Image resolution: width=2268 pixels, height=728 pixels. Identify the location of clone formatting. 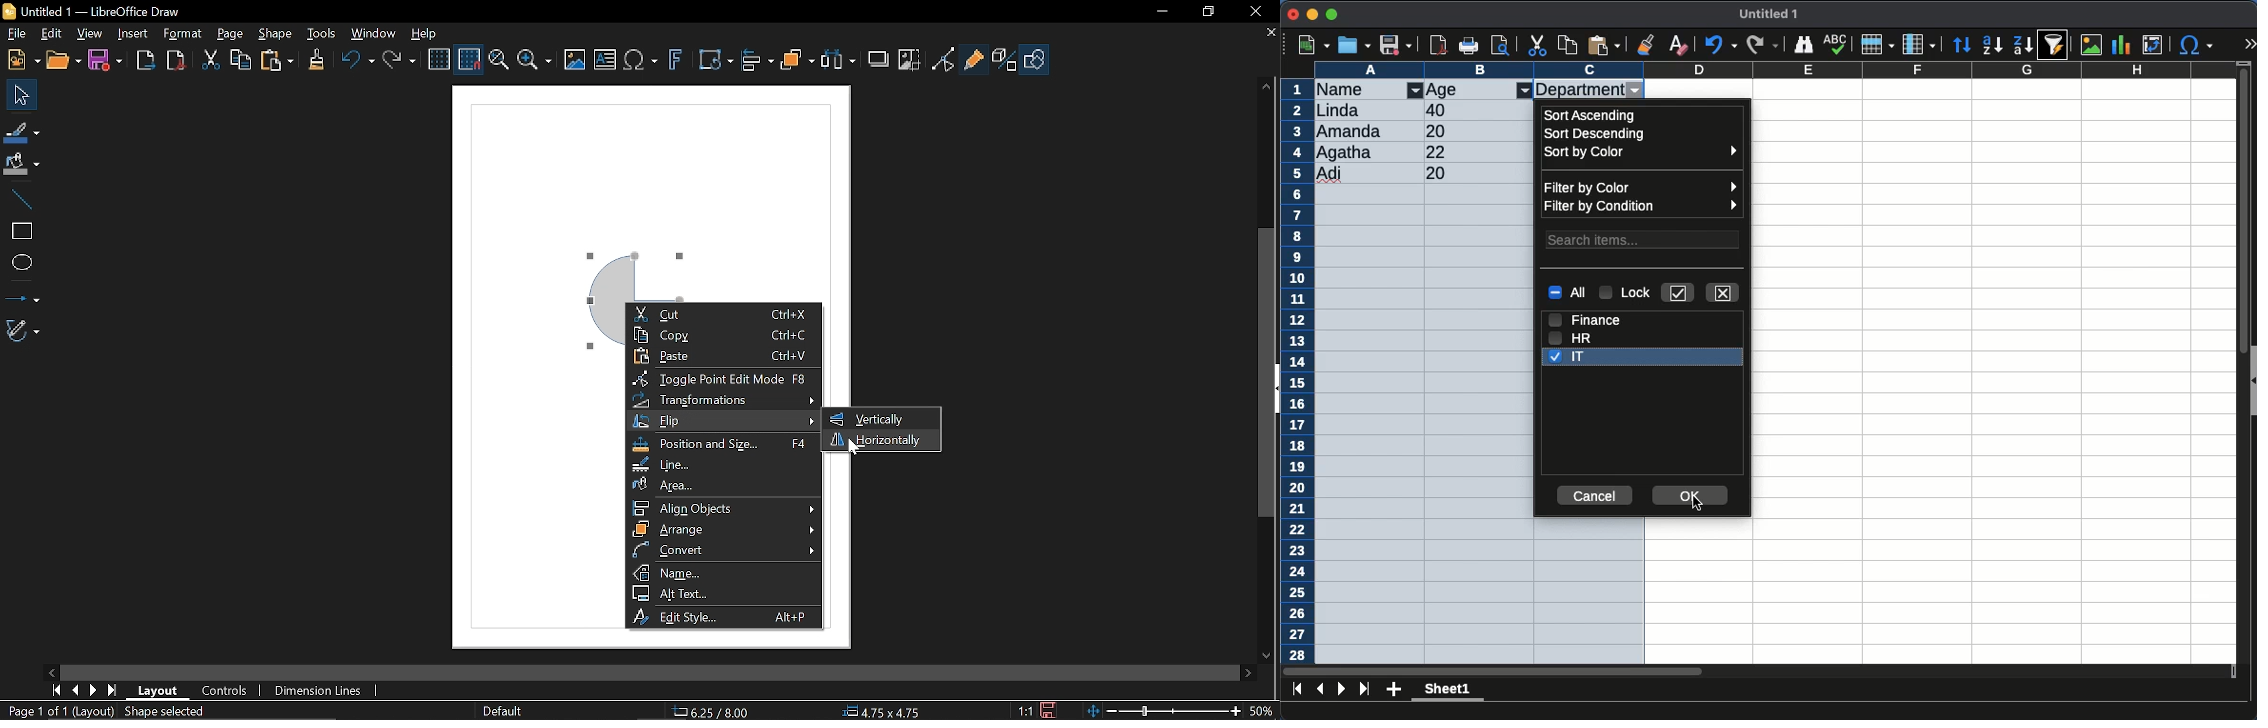
(1648, 44).